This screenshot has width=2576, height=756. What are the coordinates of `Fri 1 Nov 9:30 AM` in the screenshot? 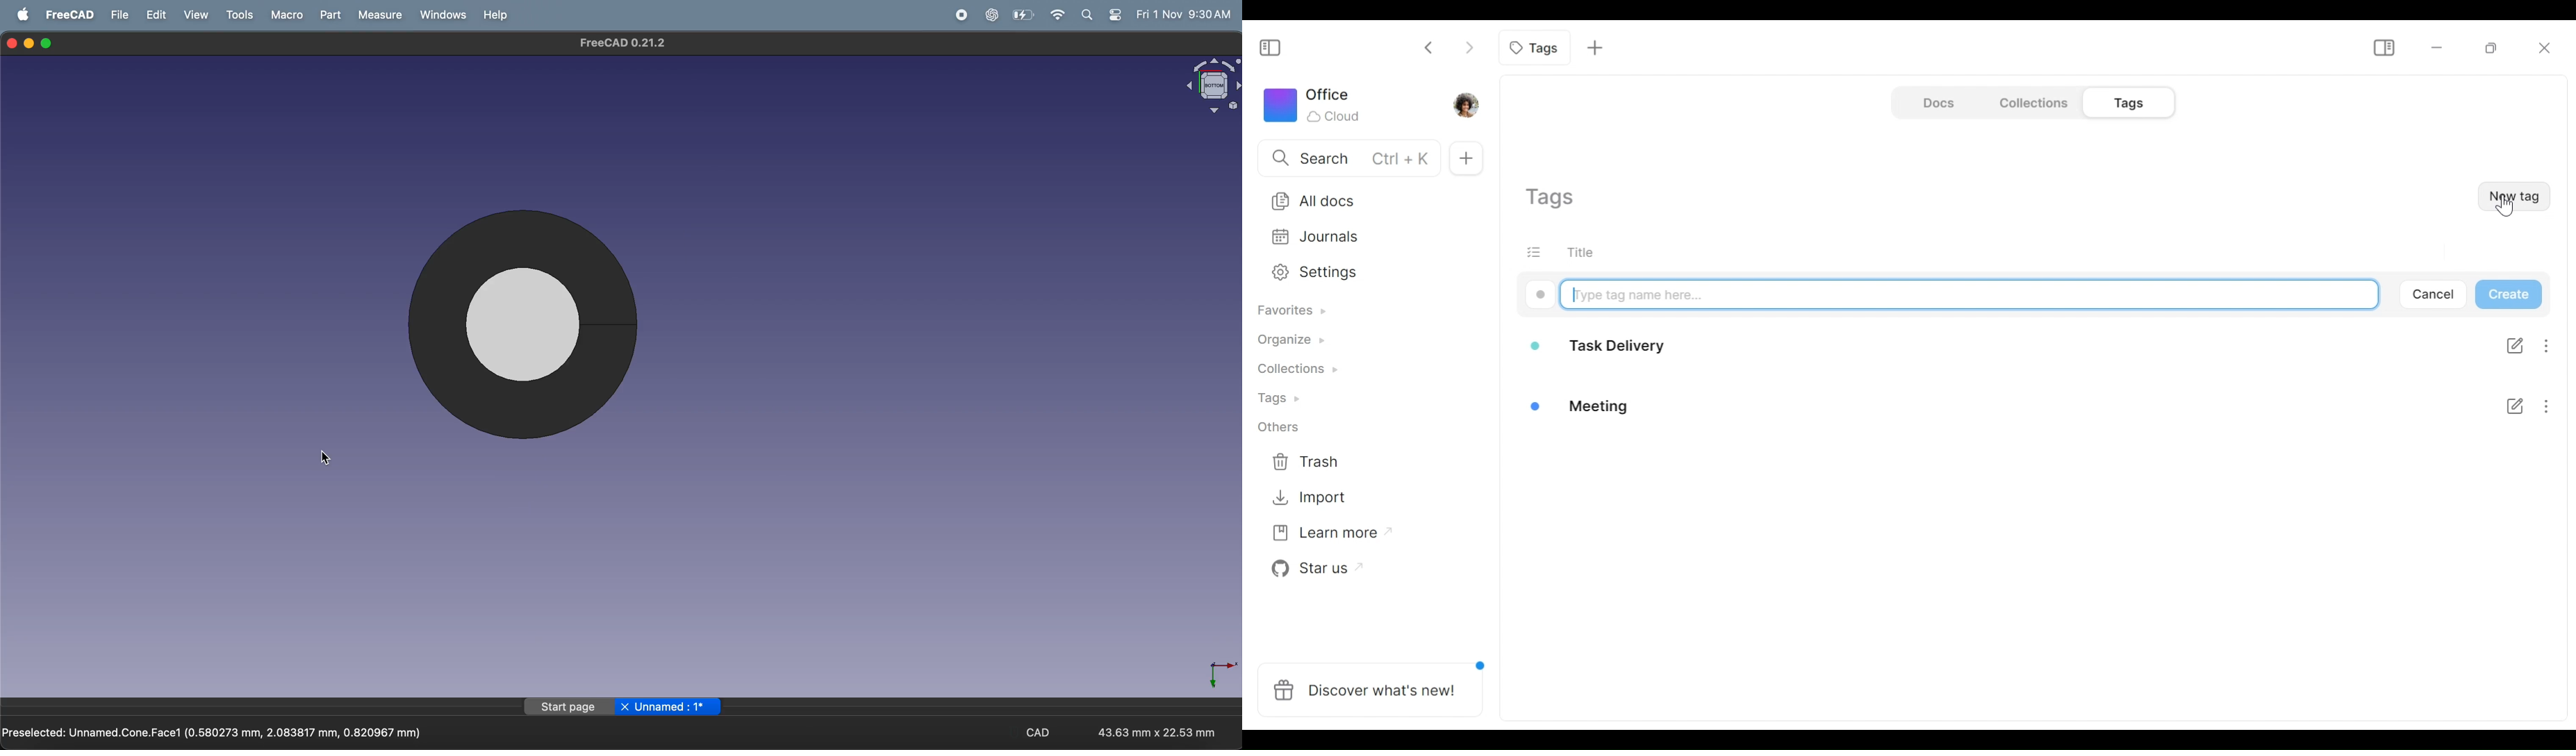 It's located at (1183, 14).